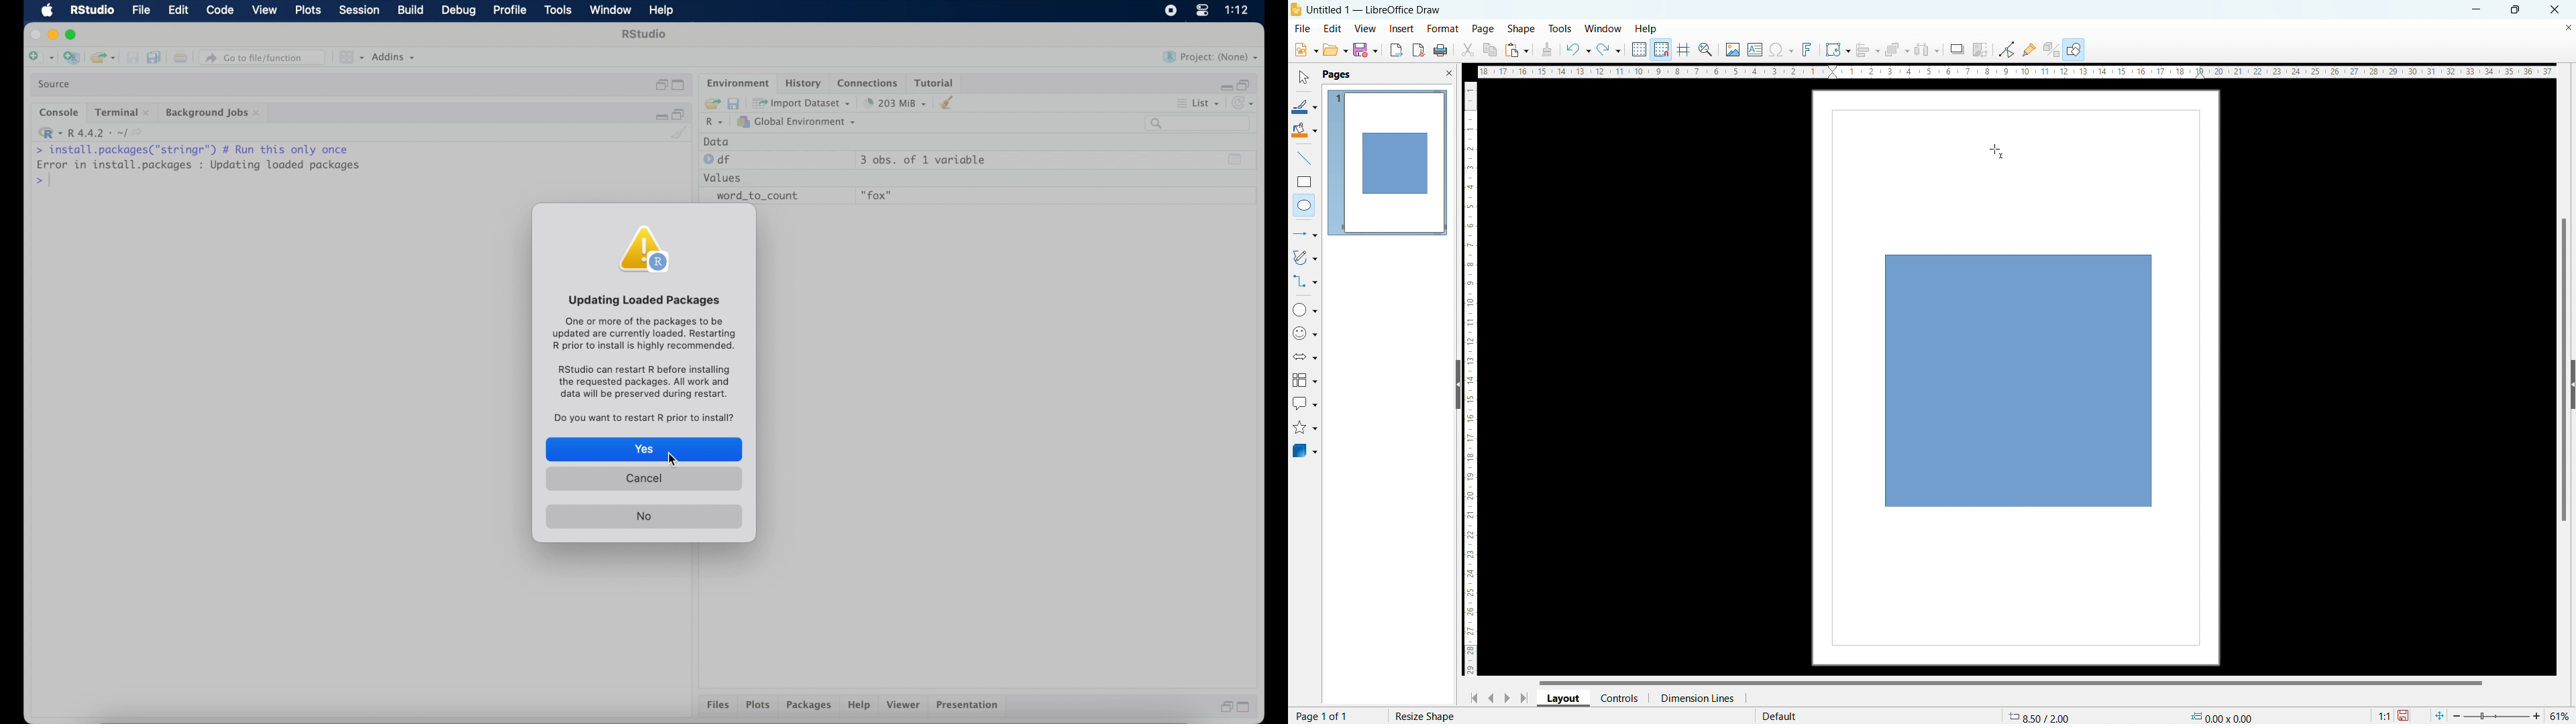 The image size is (2576, 728). Describe the element at coordinates (220, 11) in the screenshot. I see `code` at that location.